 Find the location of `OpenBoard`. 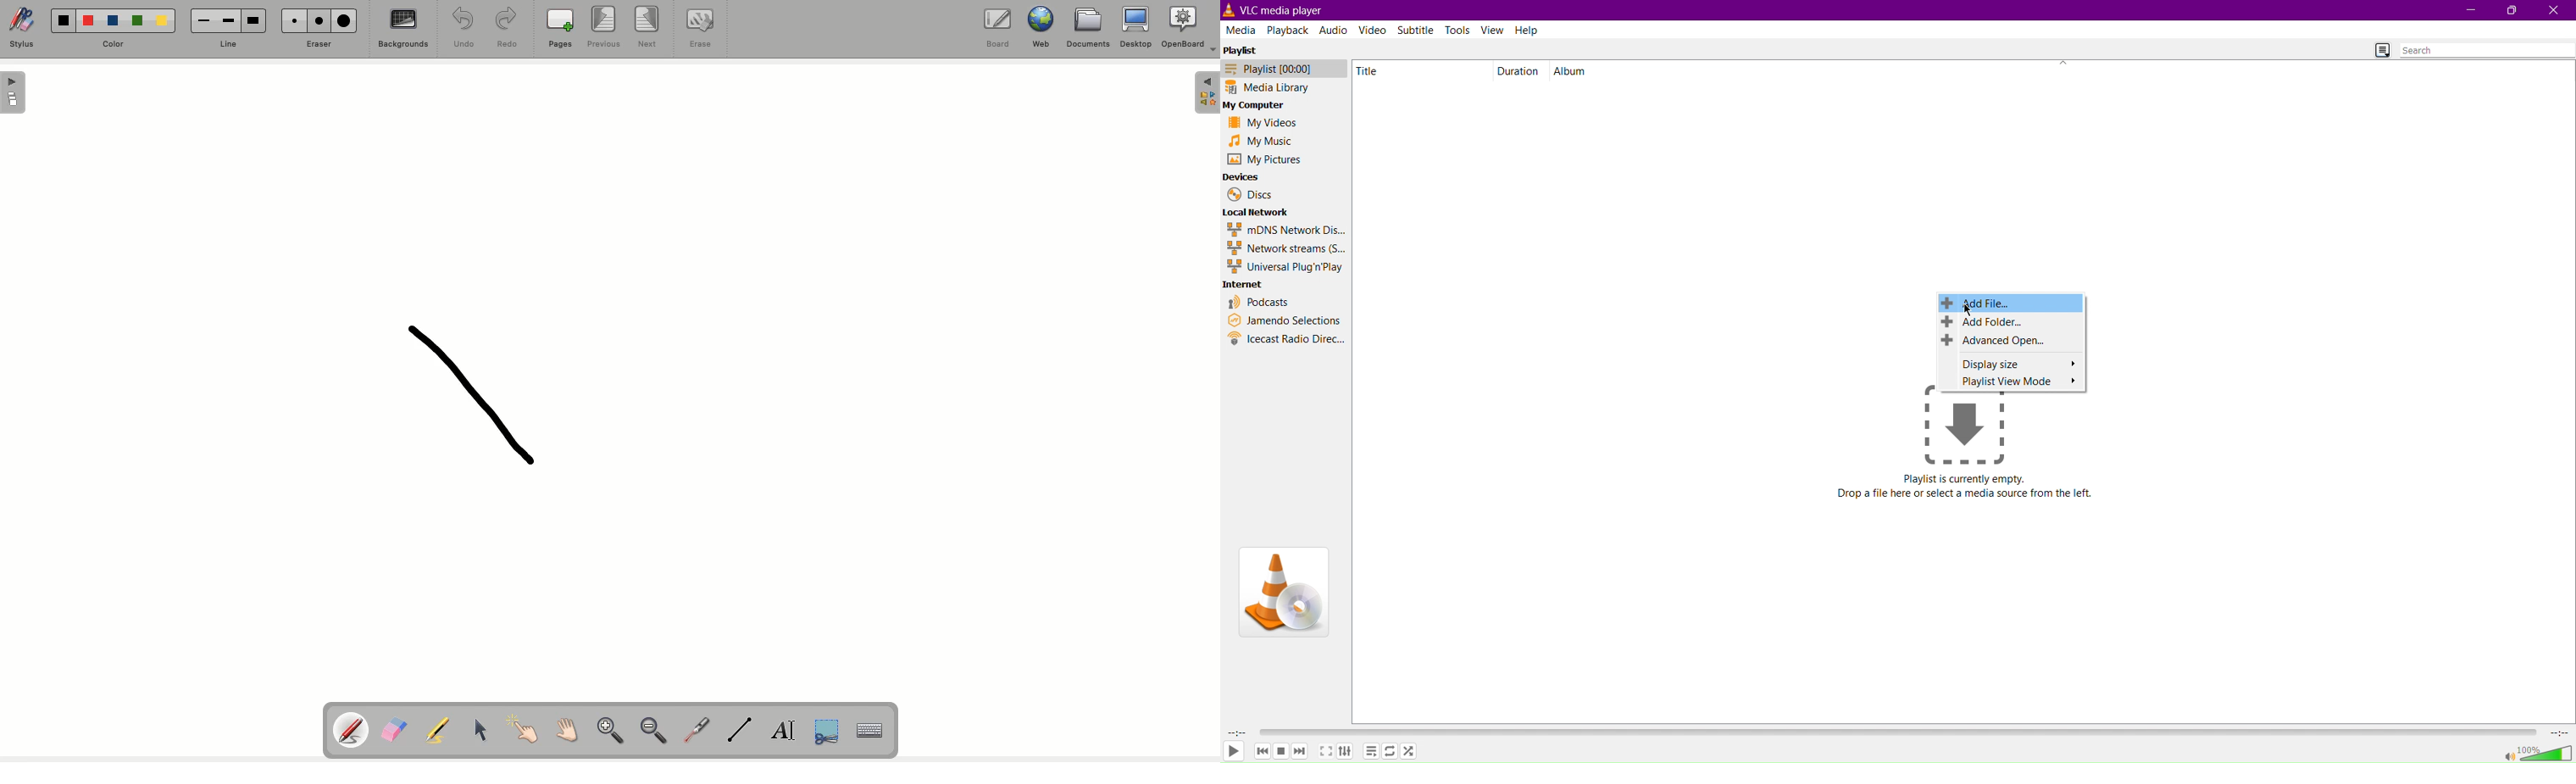

OpenBoard is located at coordinates (1191, 29).